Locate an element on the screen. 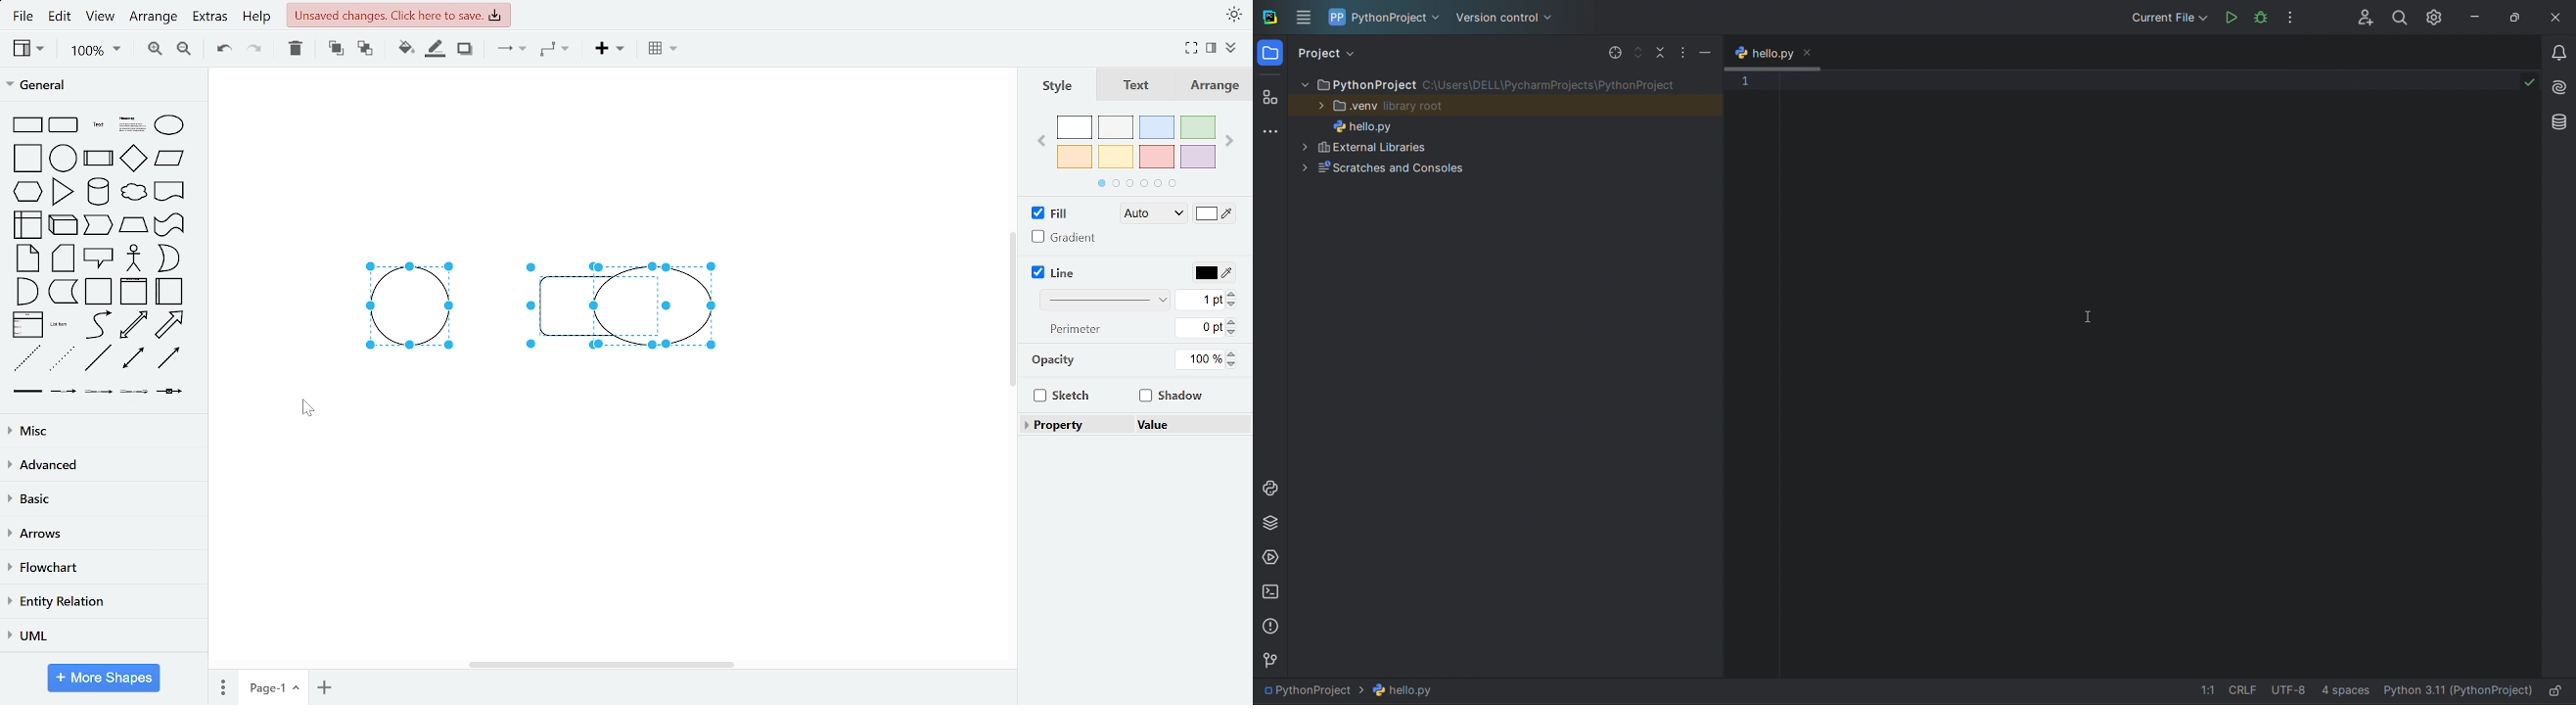 This screenshot has height=728, width=2576. undo is located at coordinates (225, 50).